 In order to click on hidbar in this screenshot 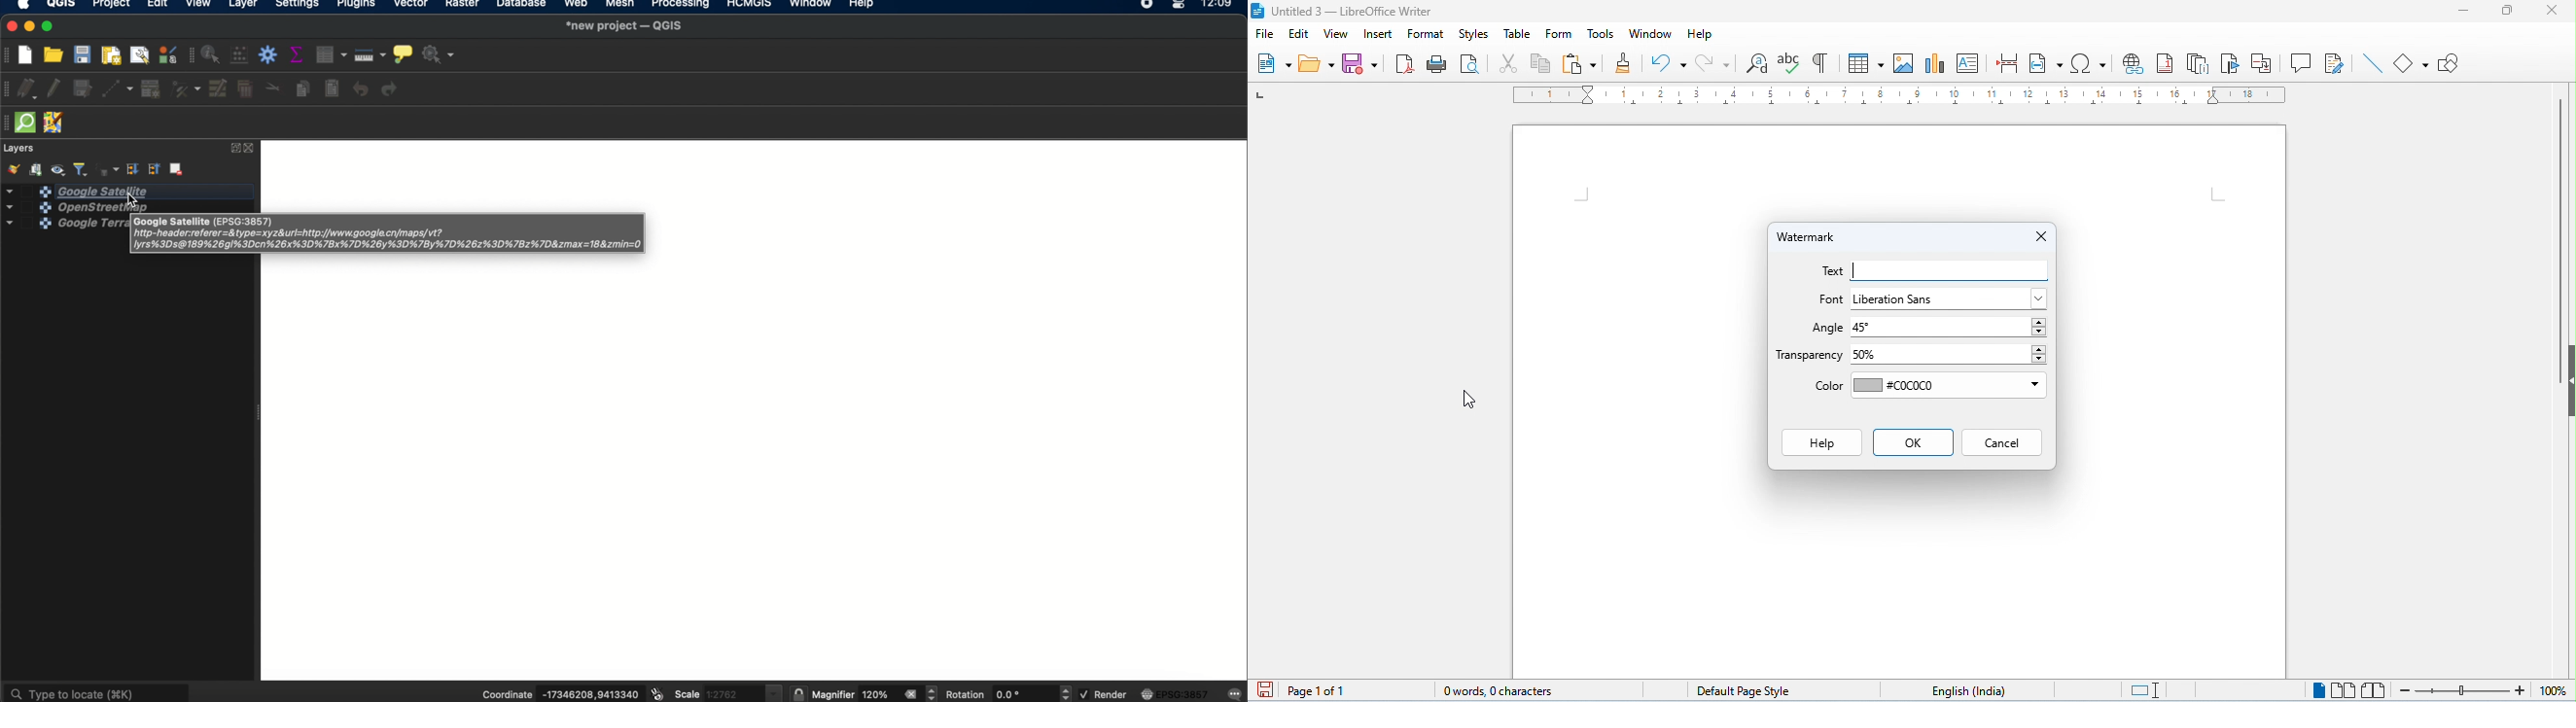, I will do `click(2571, 379)`.